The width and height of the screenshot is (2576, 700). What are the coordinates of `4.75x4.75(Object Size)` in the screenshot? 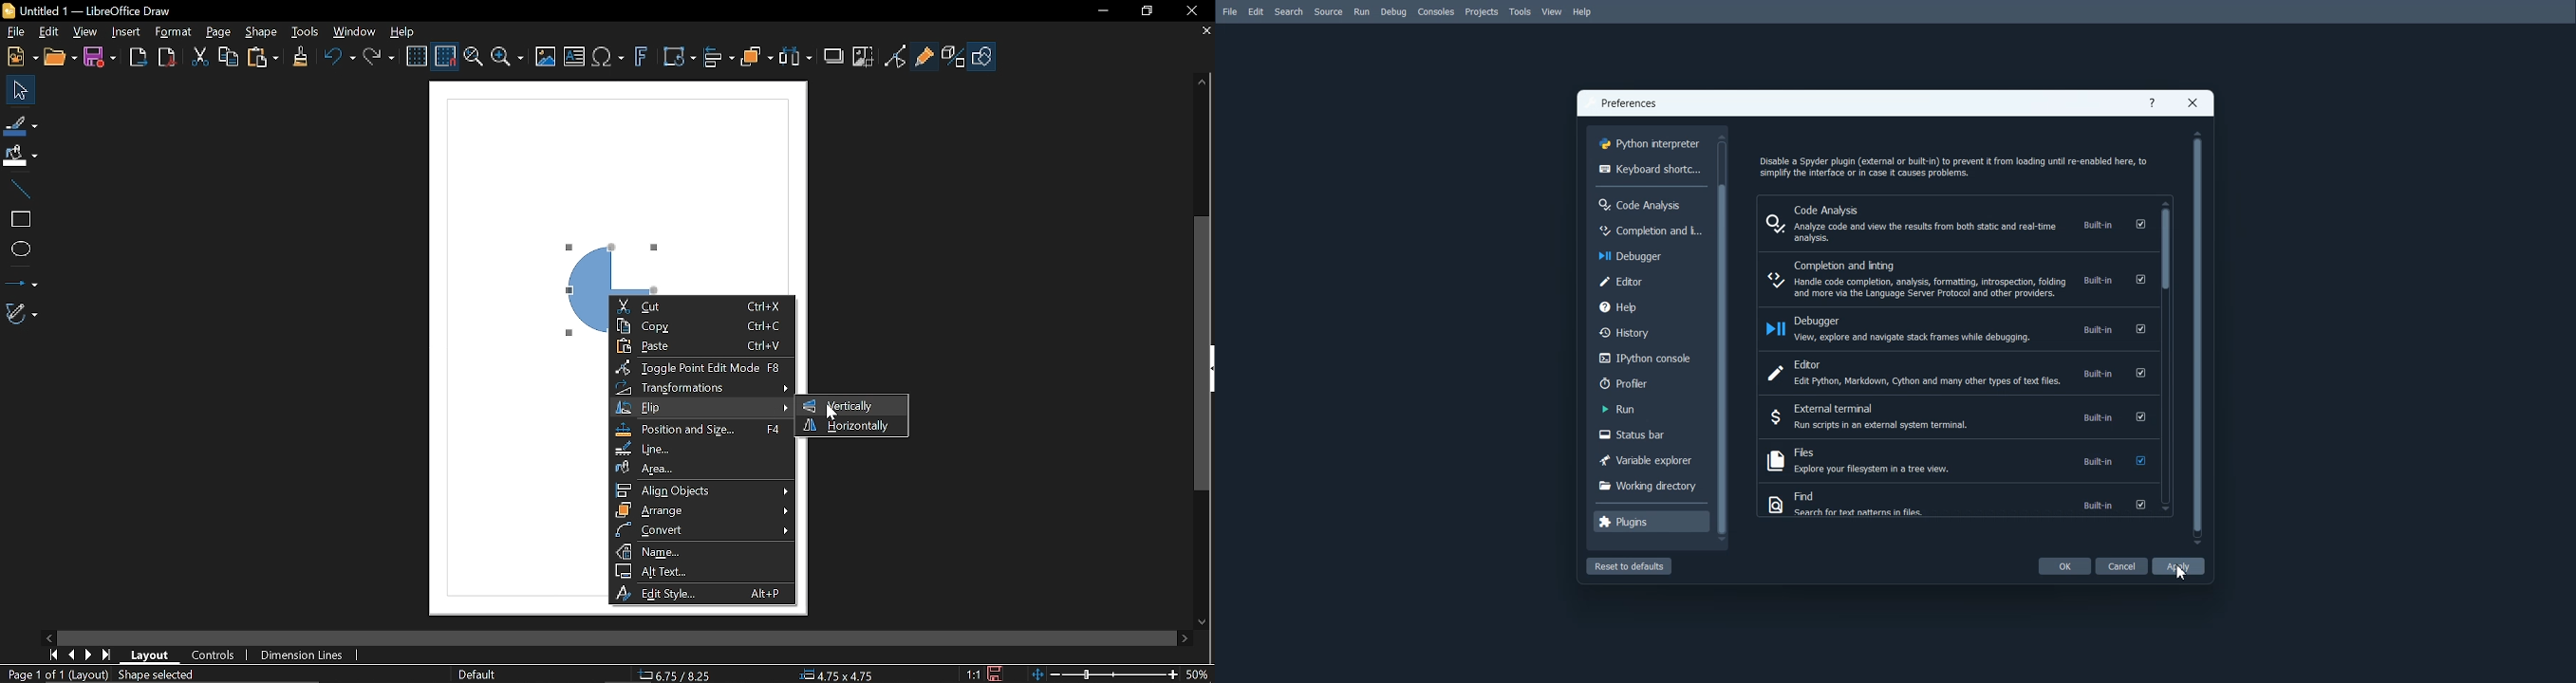 It's located at (840, 674).